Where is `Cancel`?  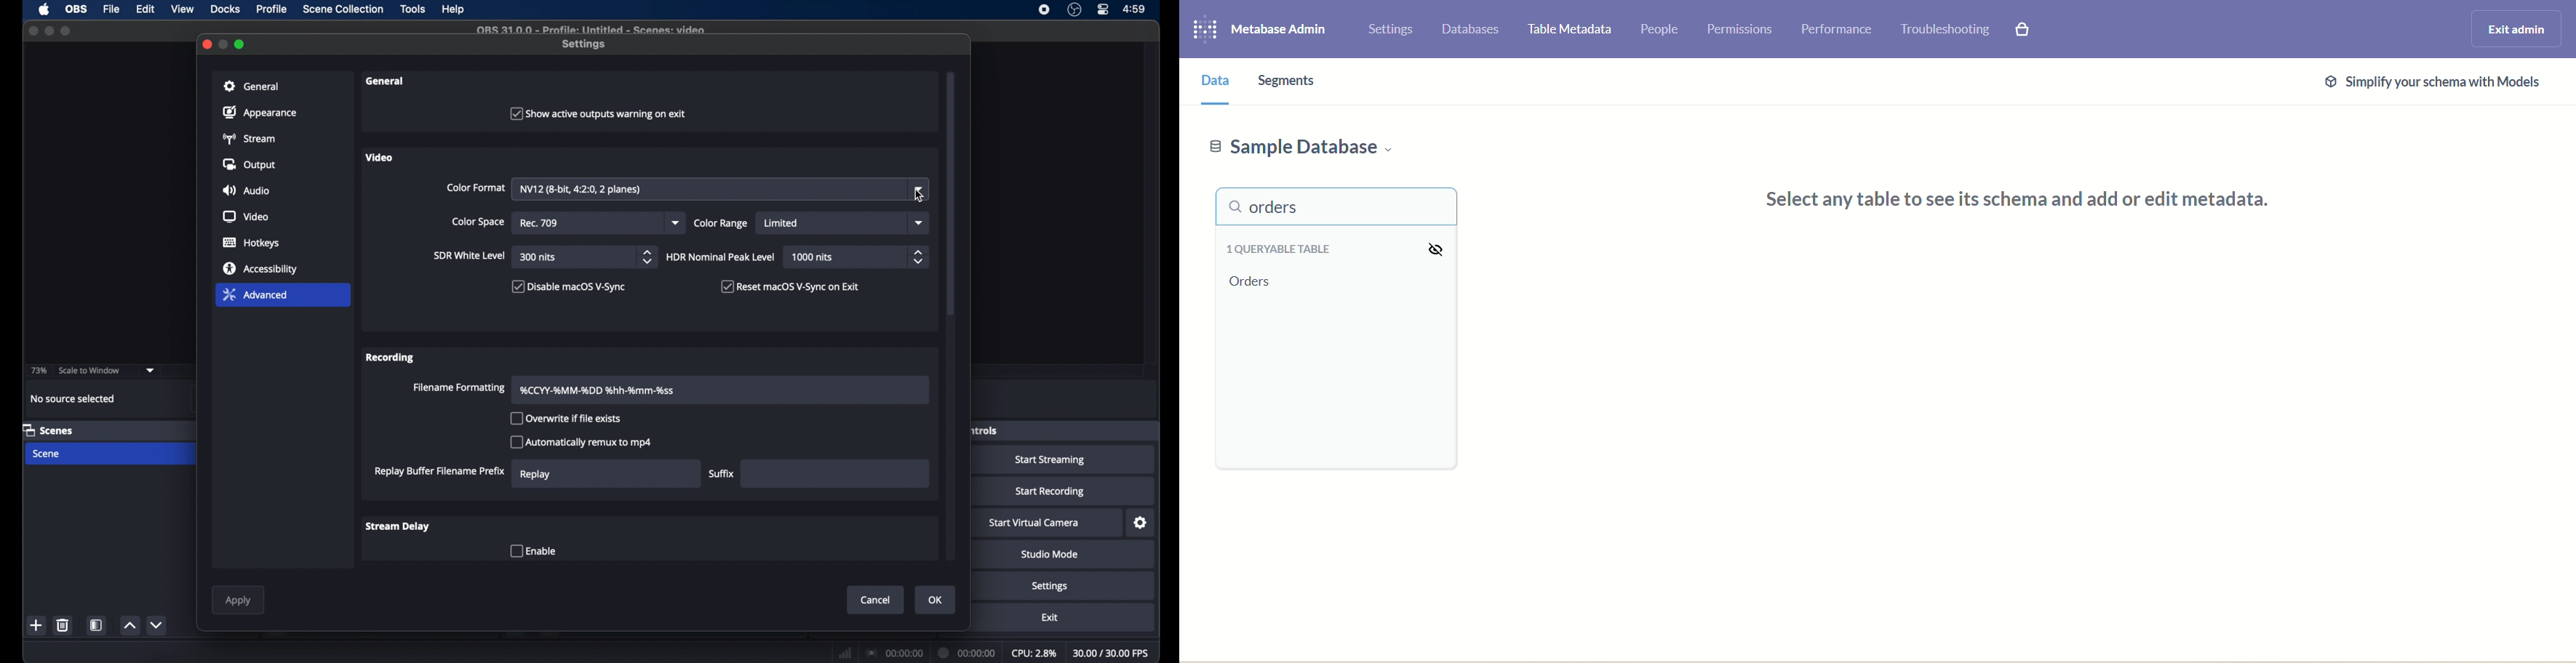
Cancel is located at coordinates (875, 600).